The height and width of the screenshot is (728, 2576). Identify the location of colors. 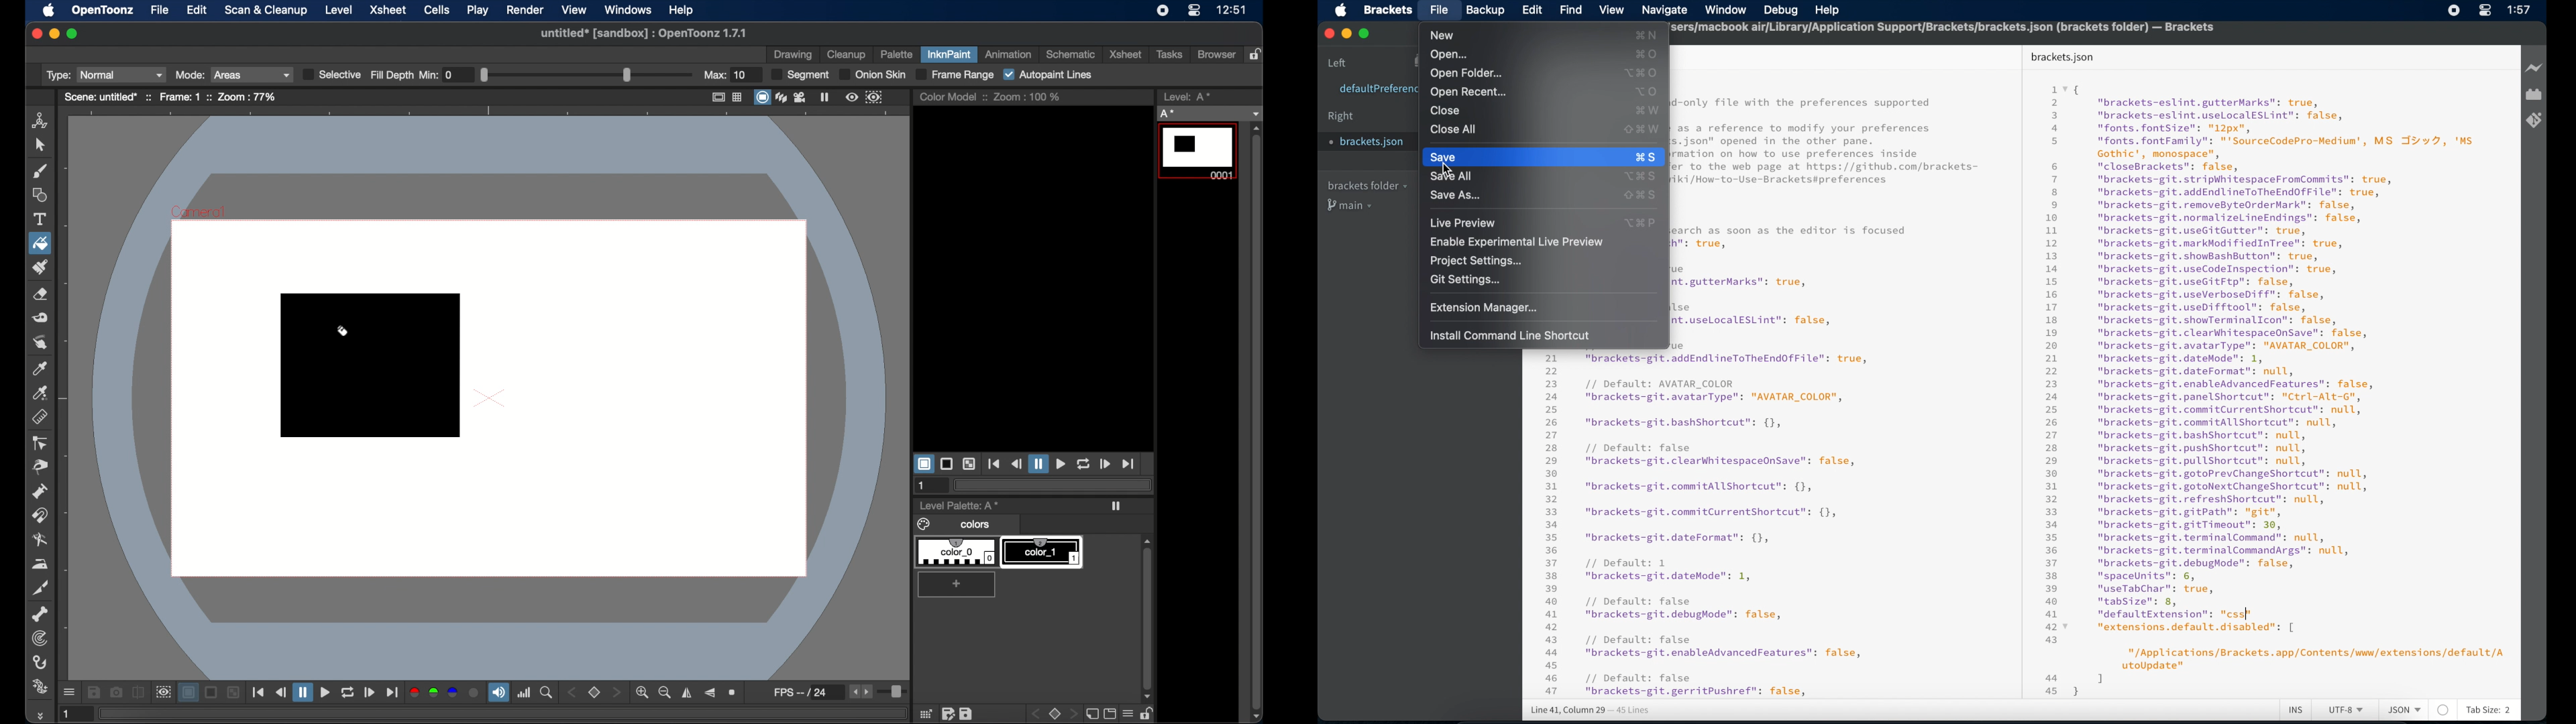
(955, 525).